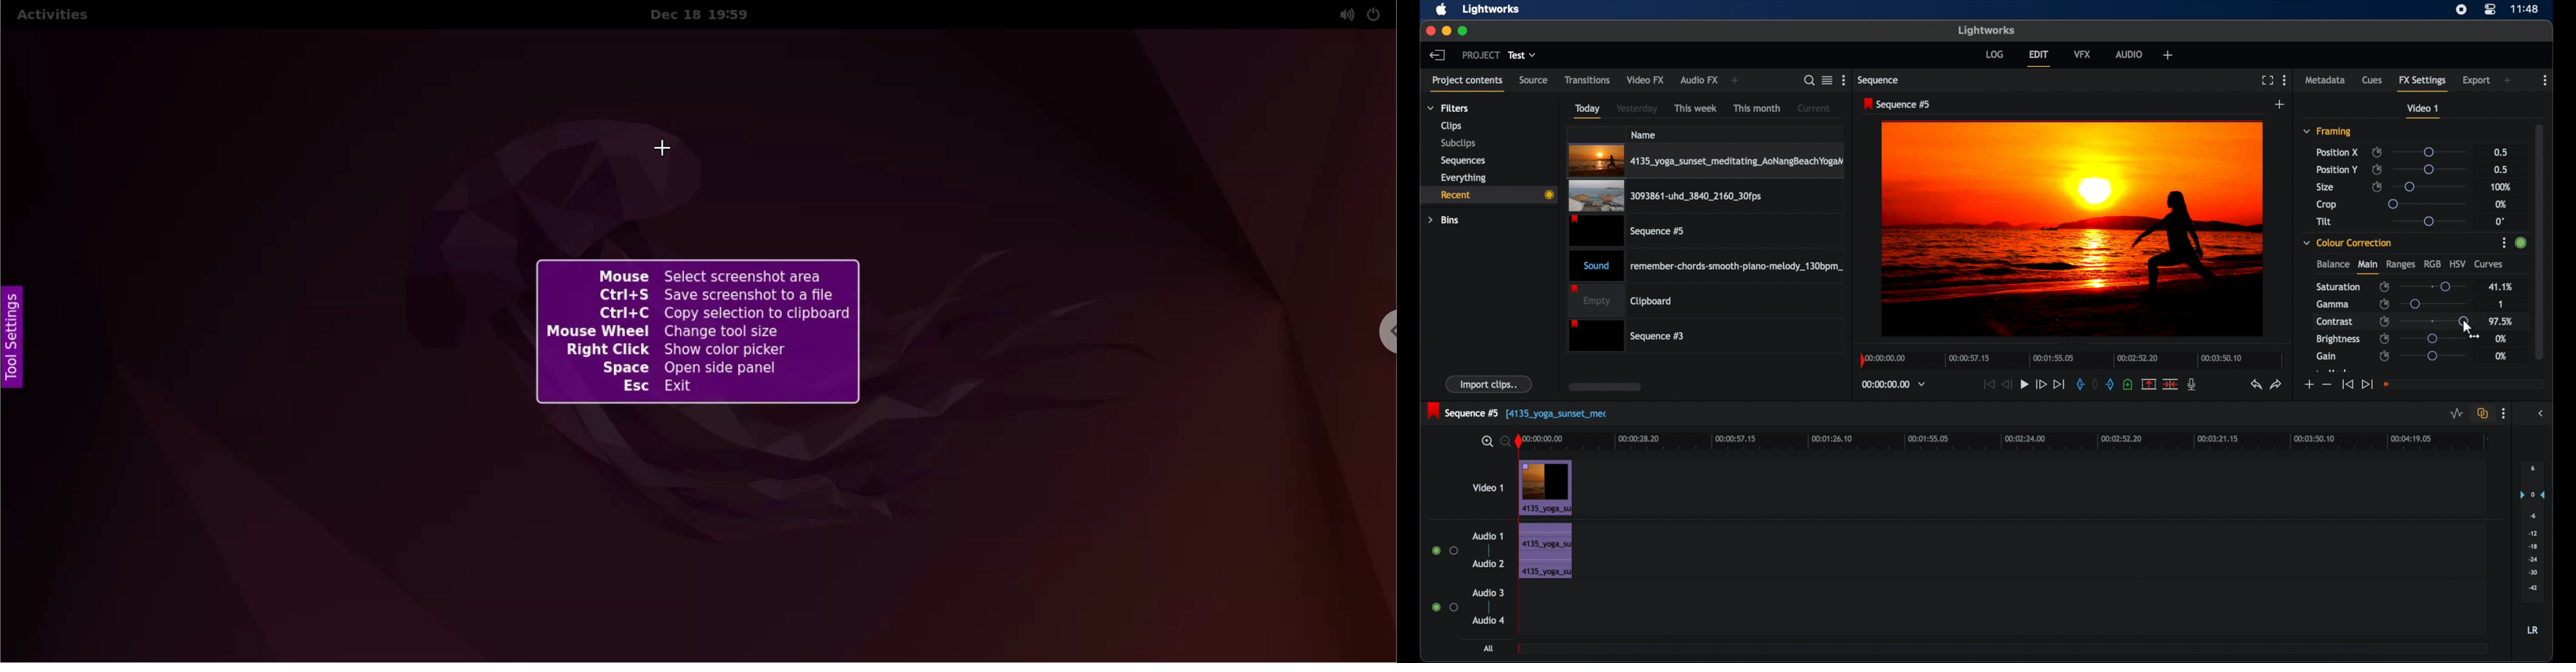 The width and height of the screenshot is (2576, 672). What do you see at coordinates (2500, 169) in the screenshot?
I see `0.5` at bounding box center [2500, 169].